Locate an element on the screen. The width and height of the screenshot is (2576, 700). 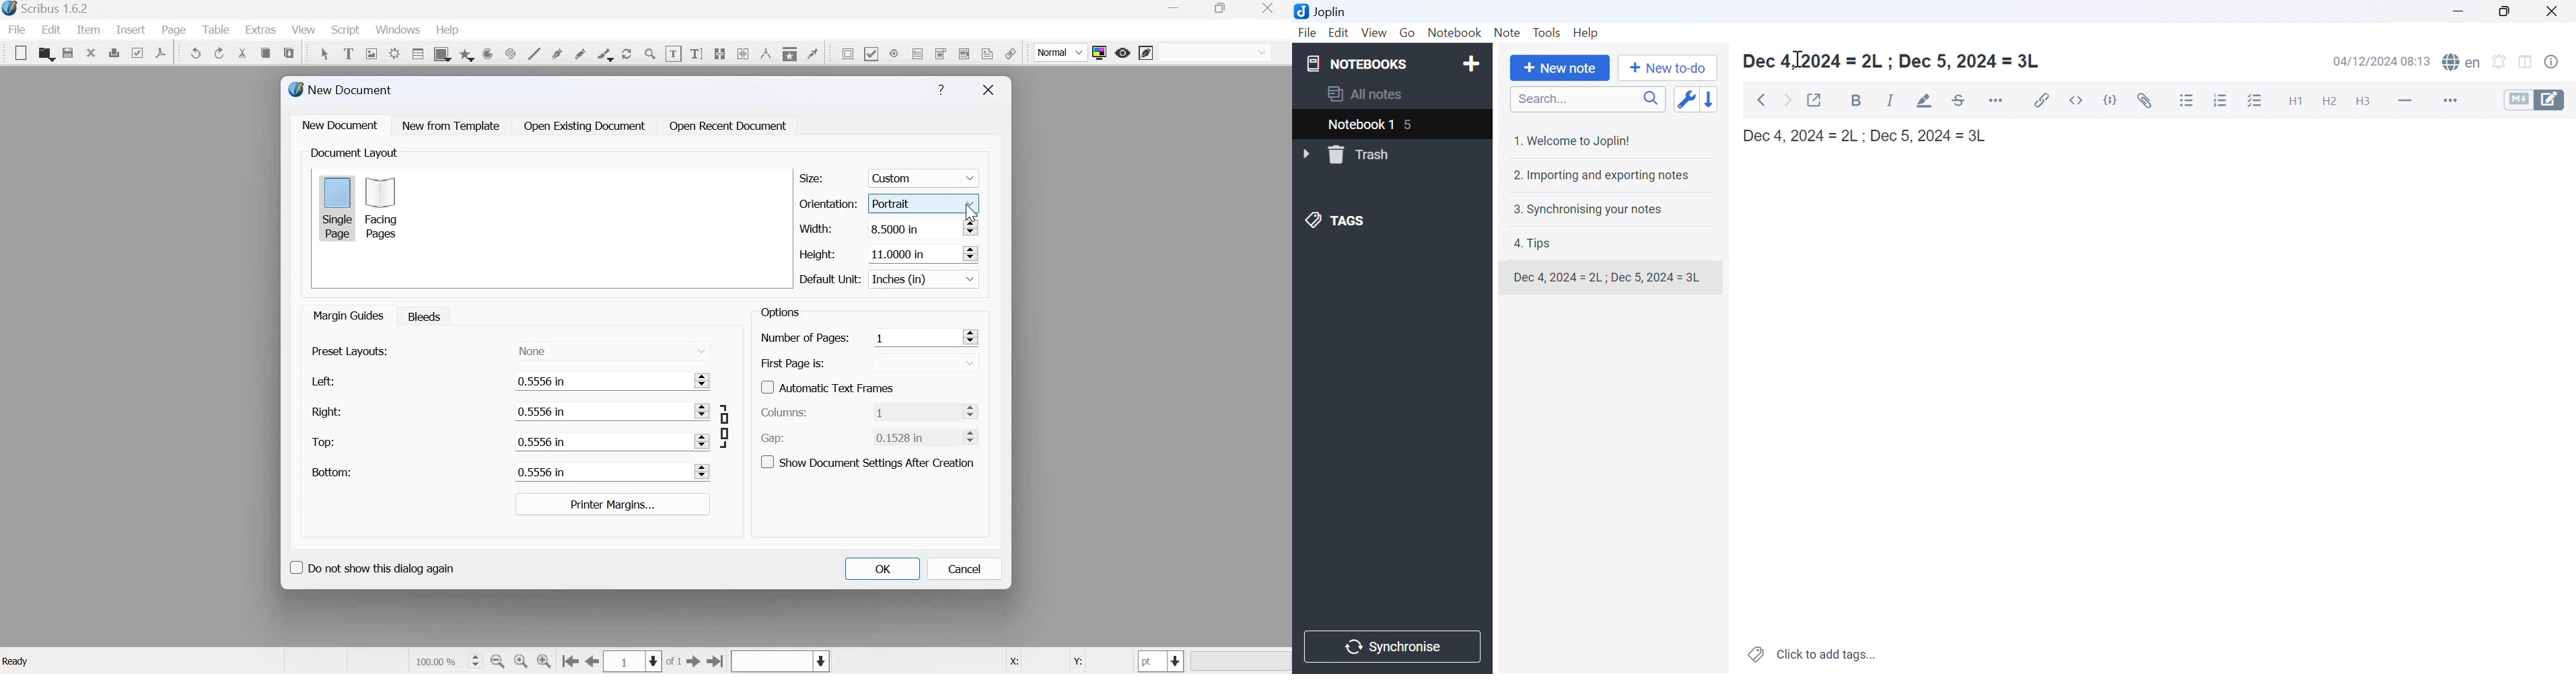
Single page is located at coordinates (337, 207).